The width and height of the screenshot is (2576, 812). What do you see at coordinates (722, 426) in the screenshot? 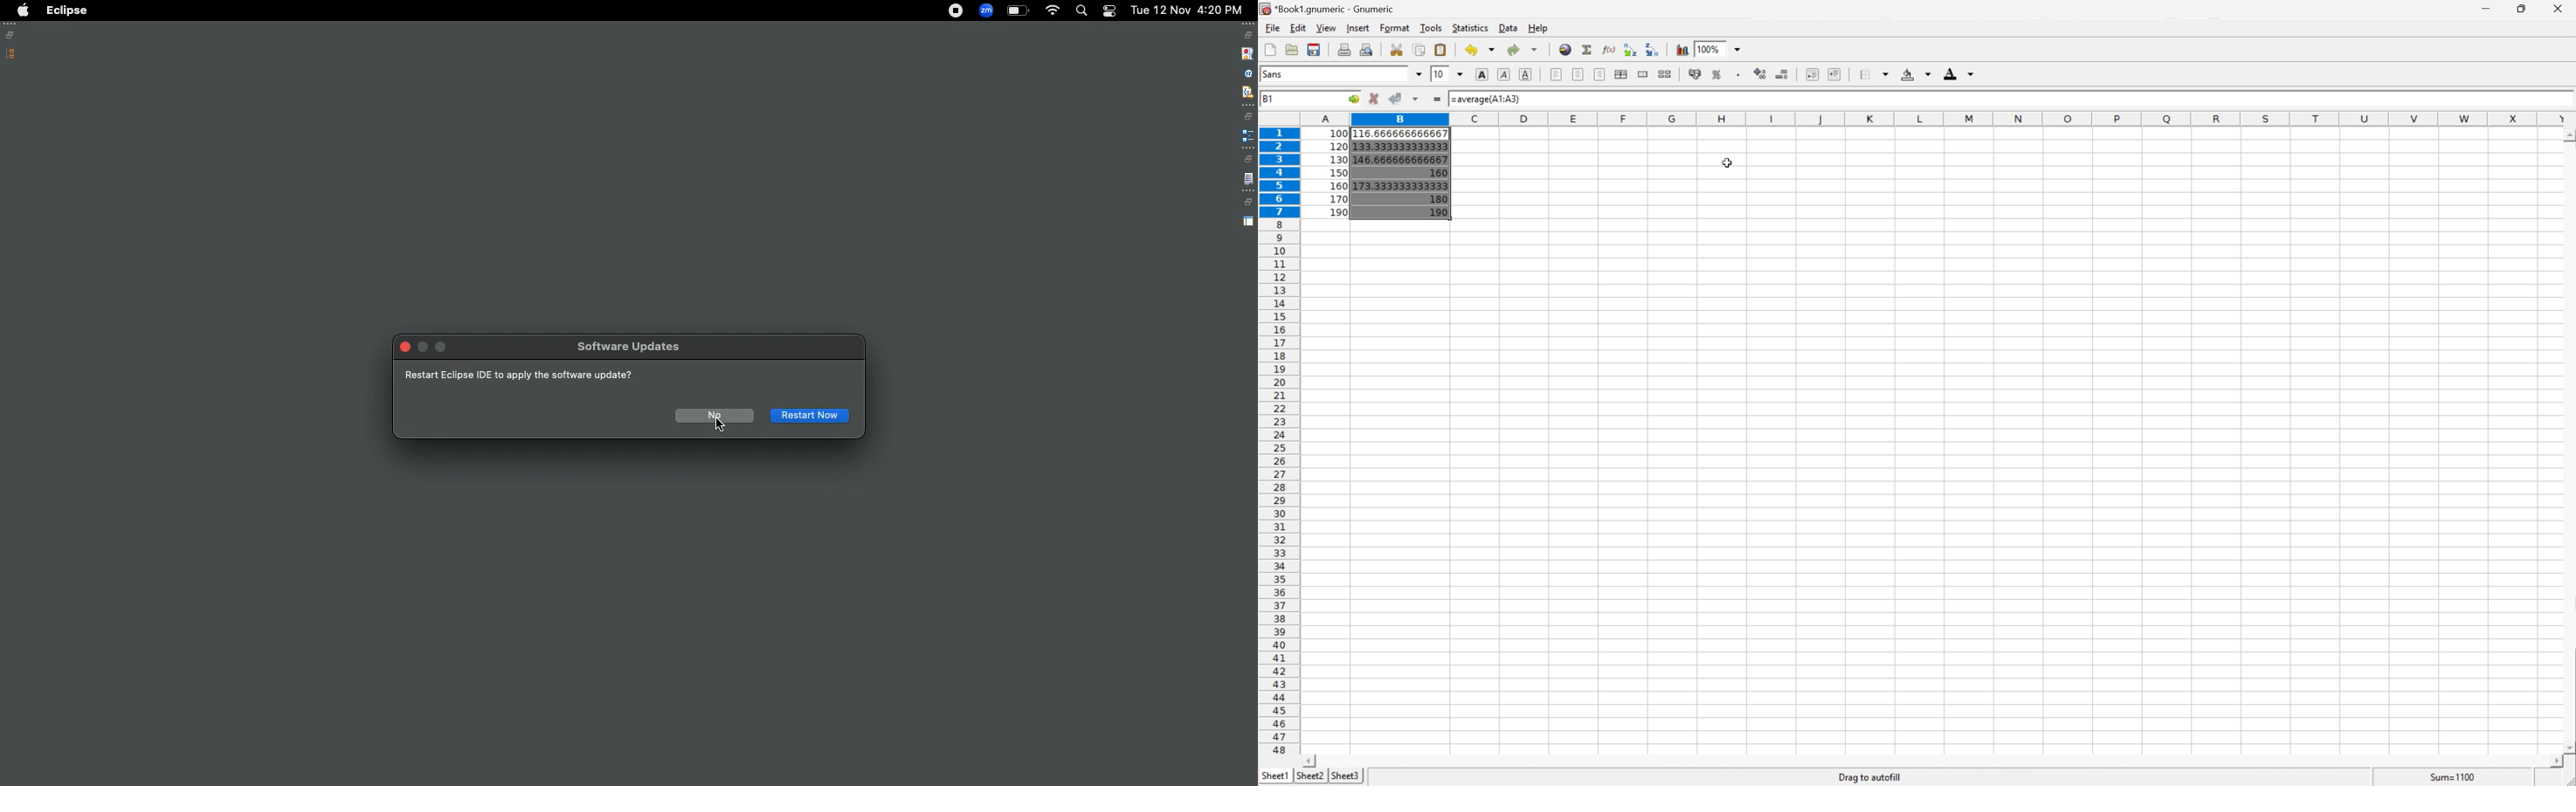
I see `cursor` at bounding box center [722, 426].